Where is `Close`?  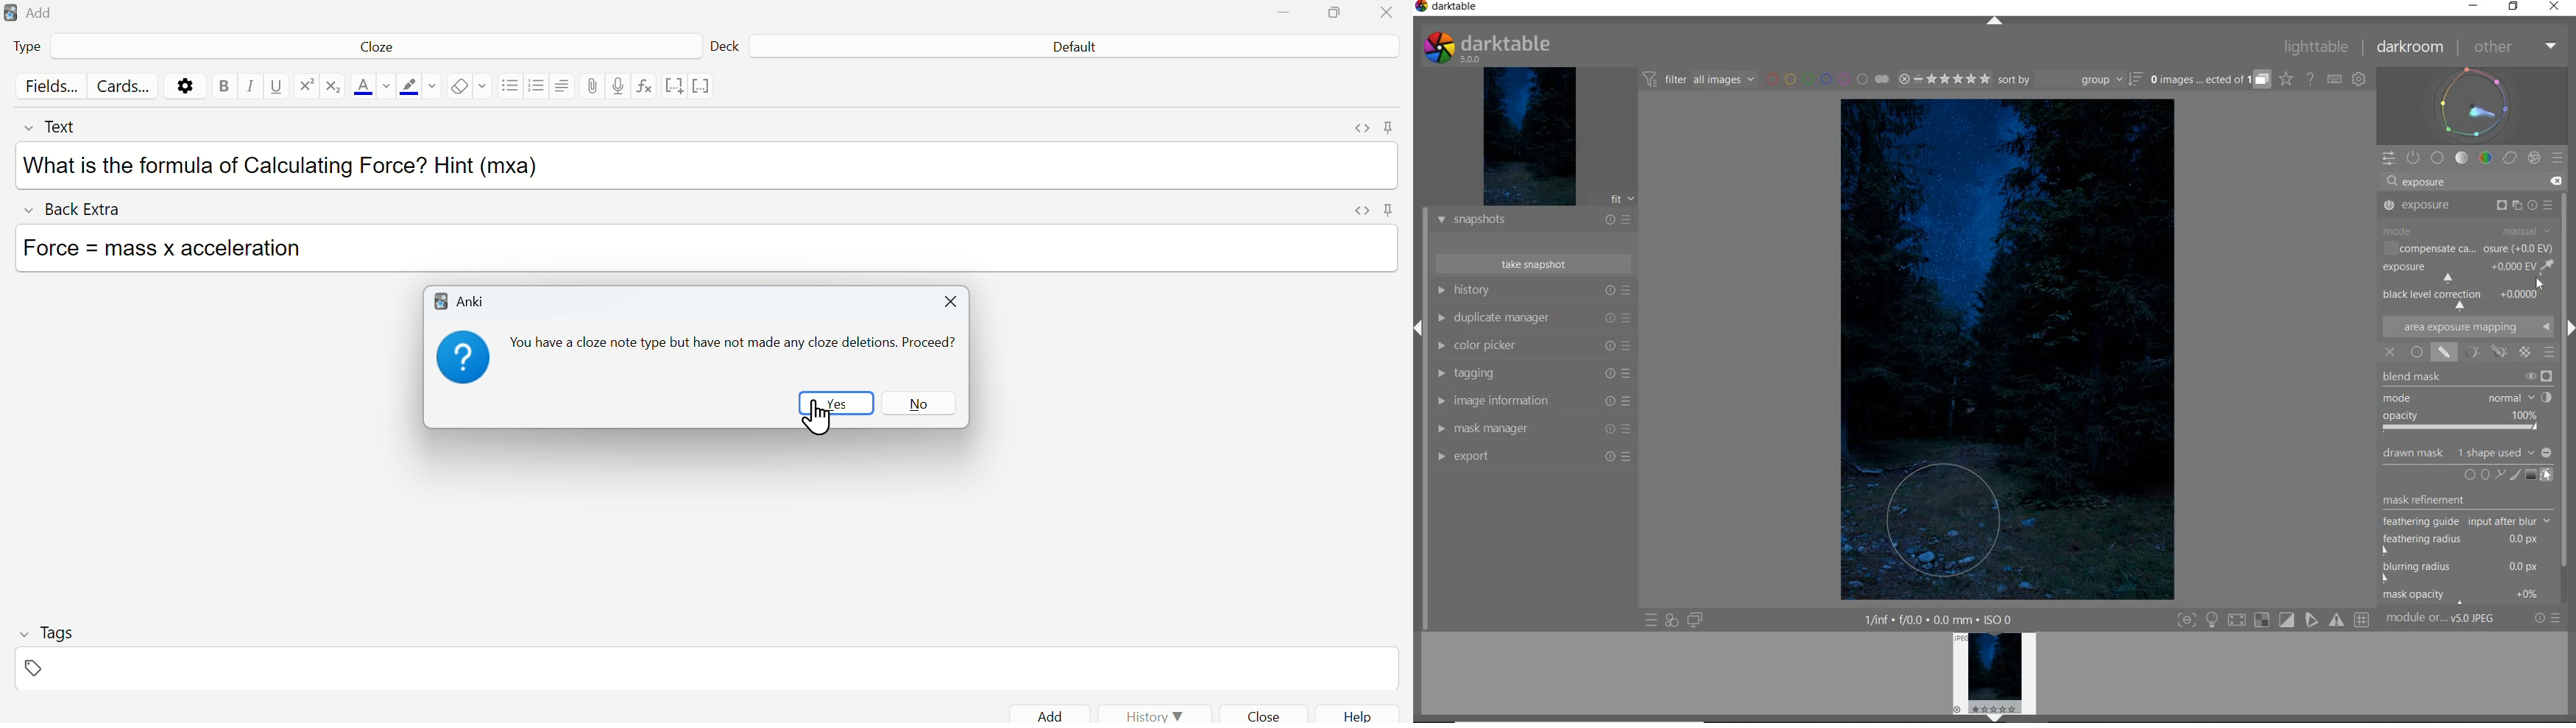 Close is located at coordinates (1385, 15).